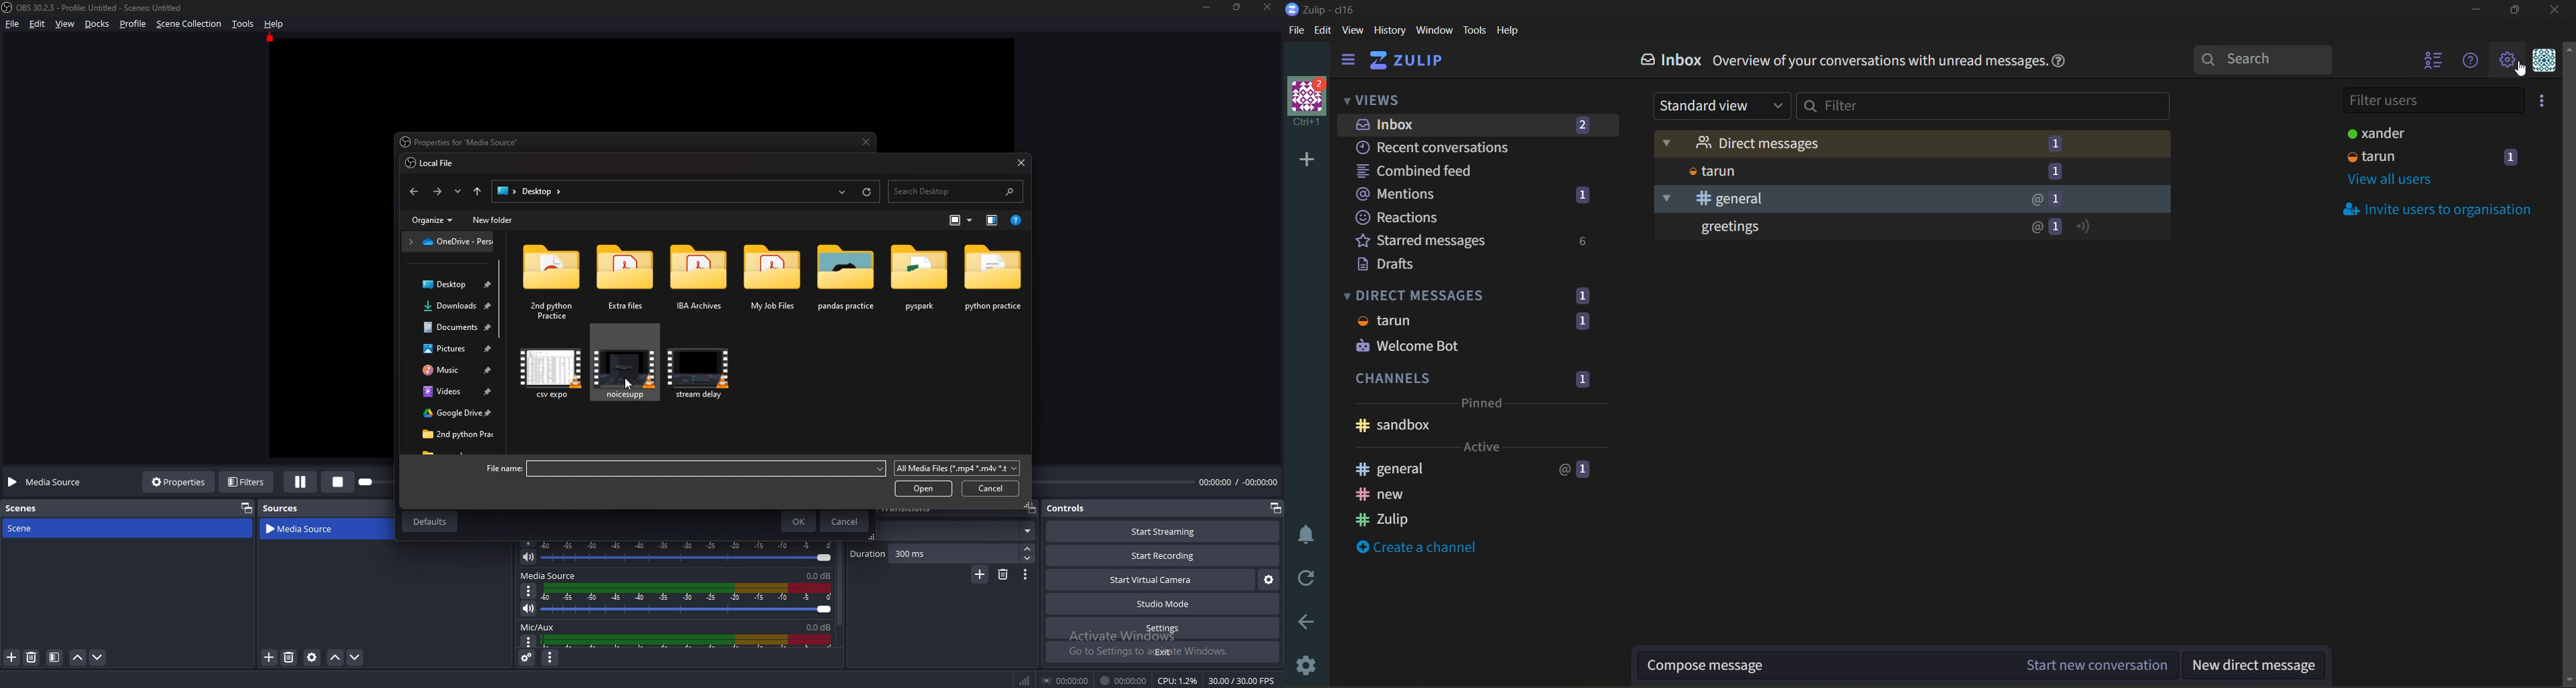 This screenshot has width=2576, height=700. I want to click on refresh, so click(867, 191).